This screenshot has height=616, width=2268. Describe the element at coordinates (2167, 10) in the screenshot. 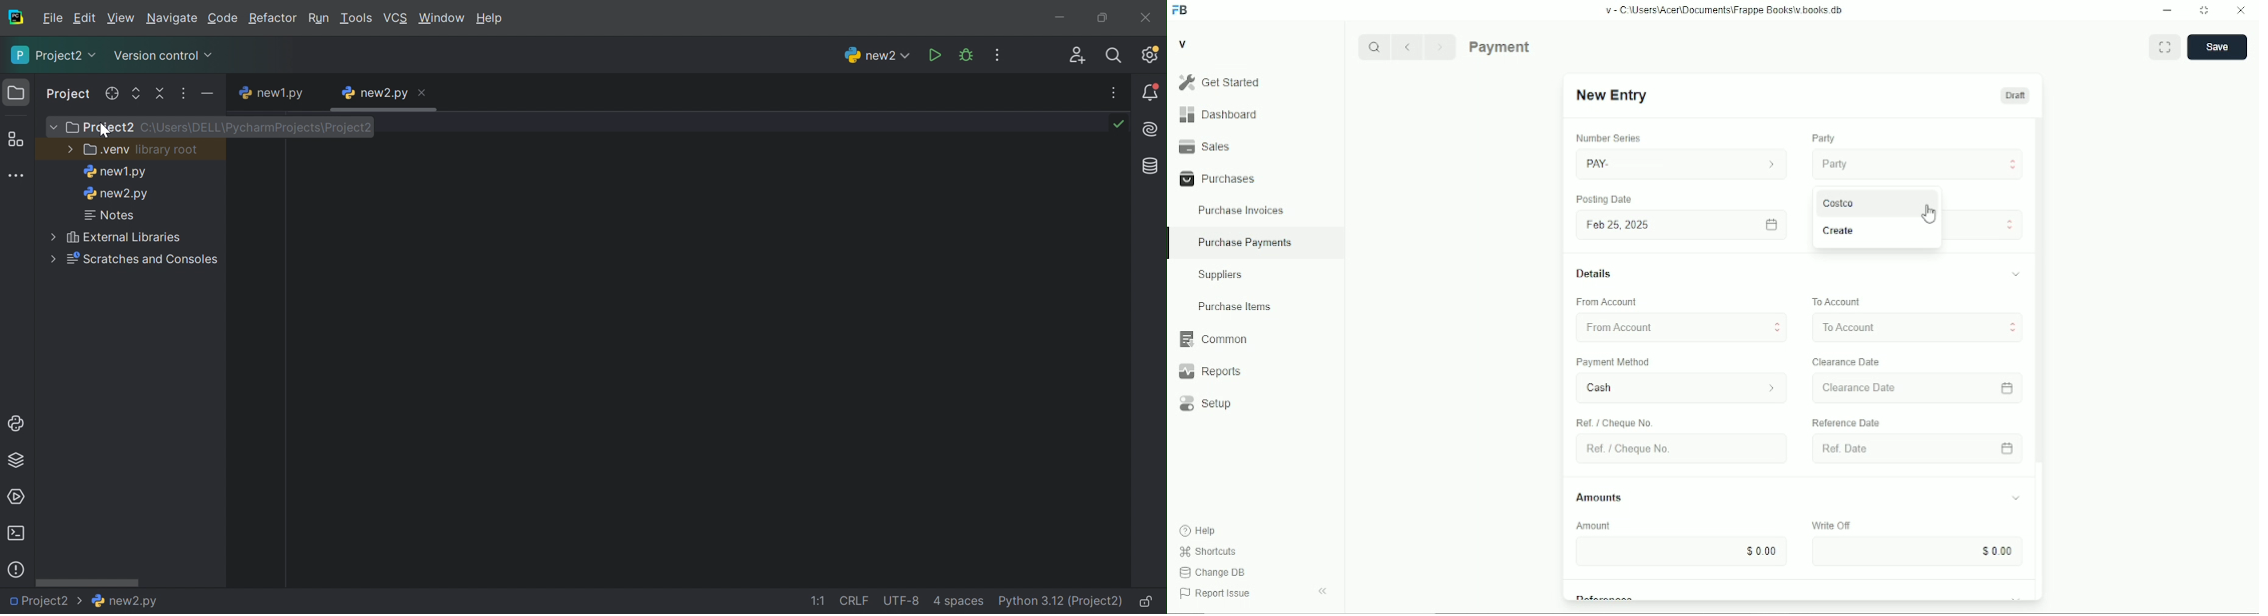

I see `Minimize` at that location.